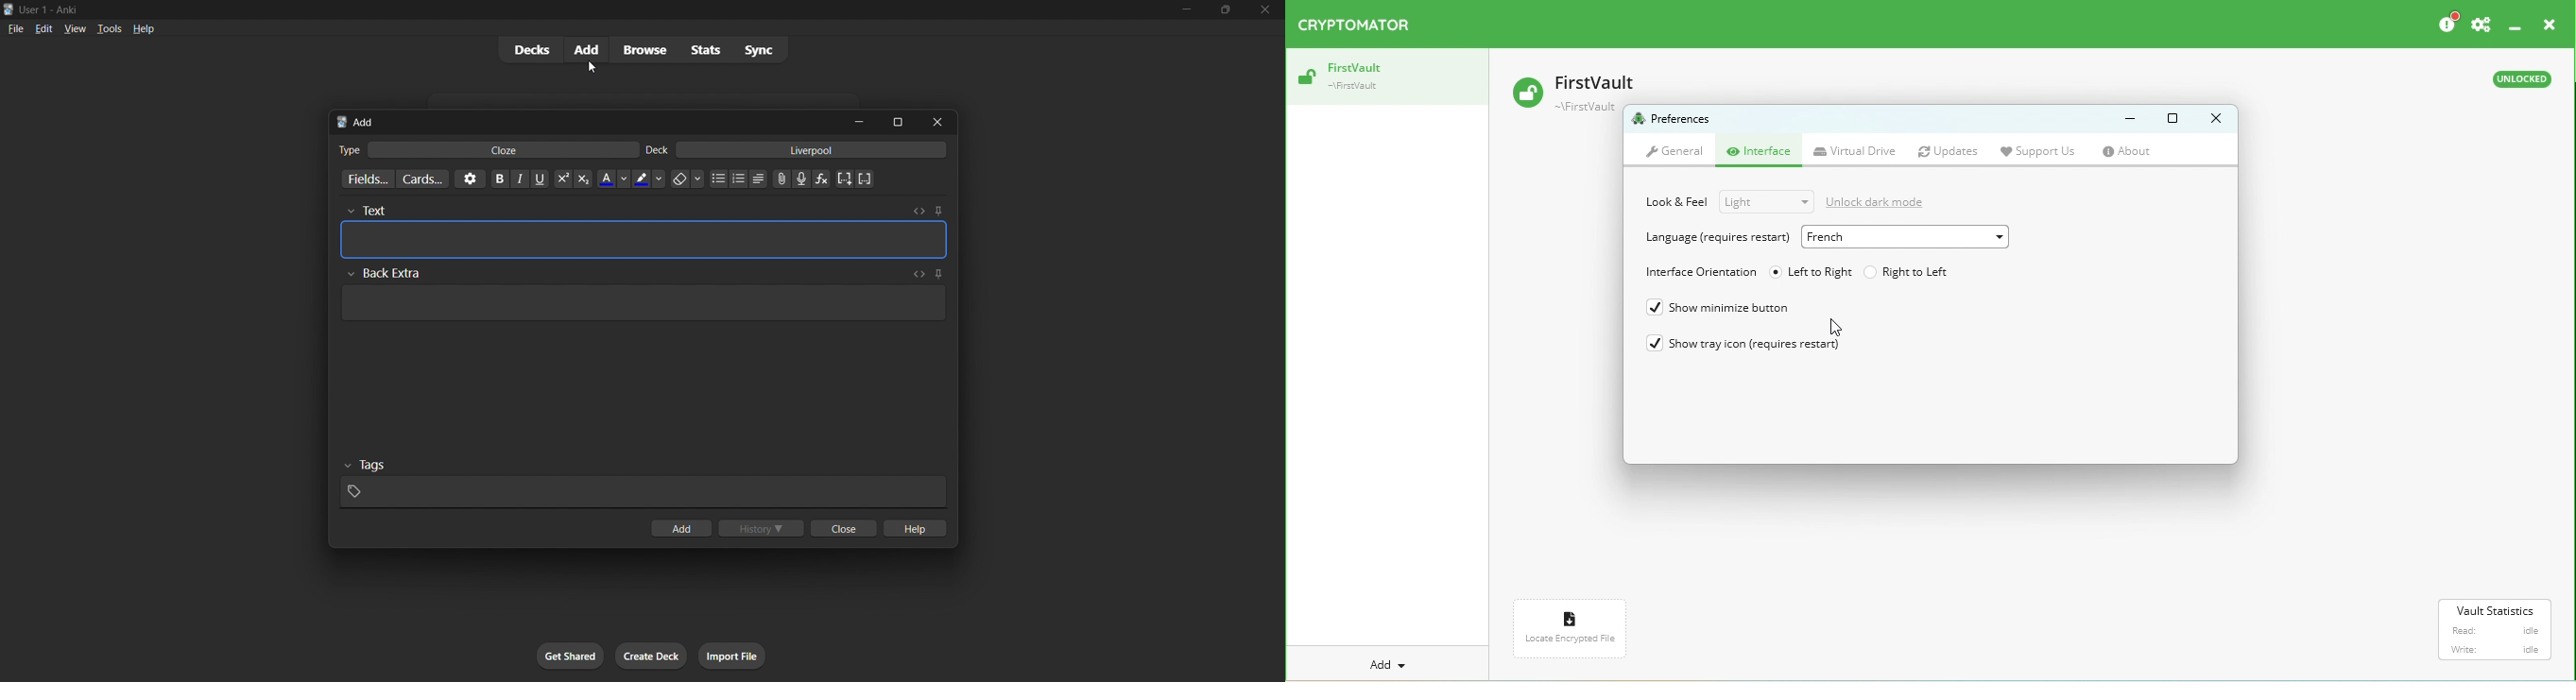  What do you see at coordinates (820, 181) in the screenshot?
I see `equations` at bounding box center [820, 181].